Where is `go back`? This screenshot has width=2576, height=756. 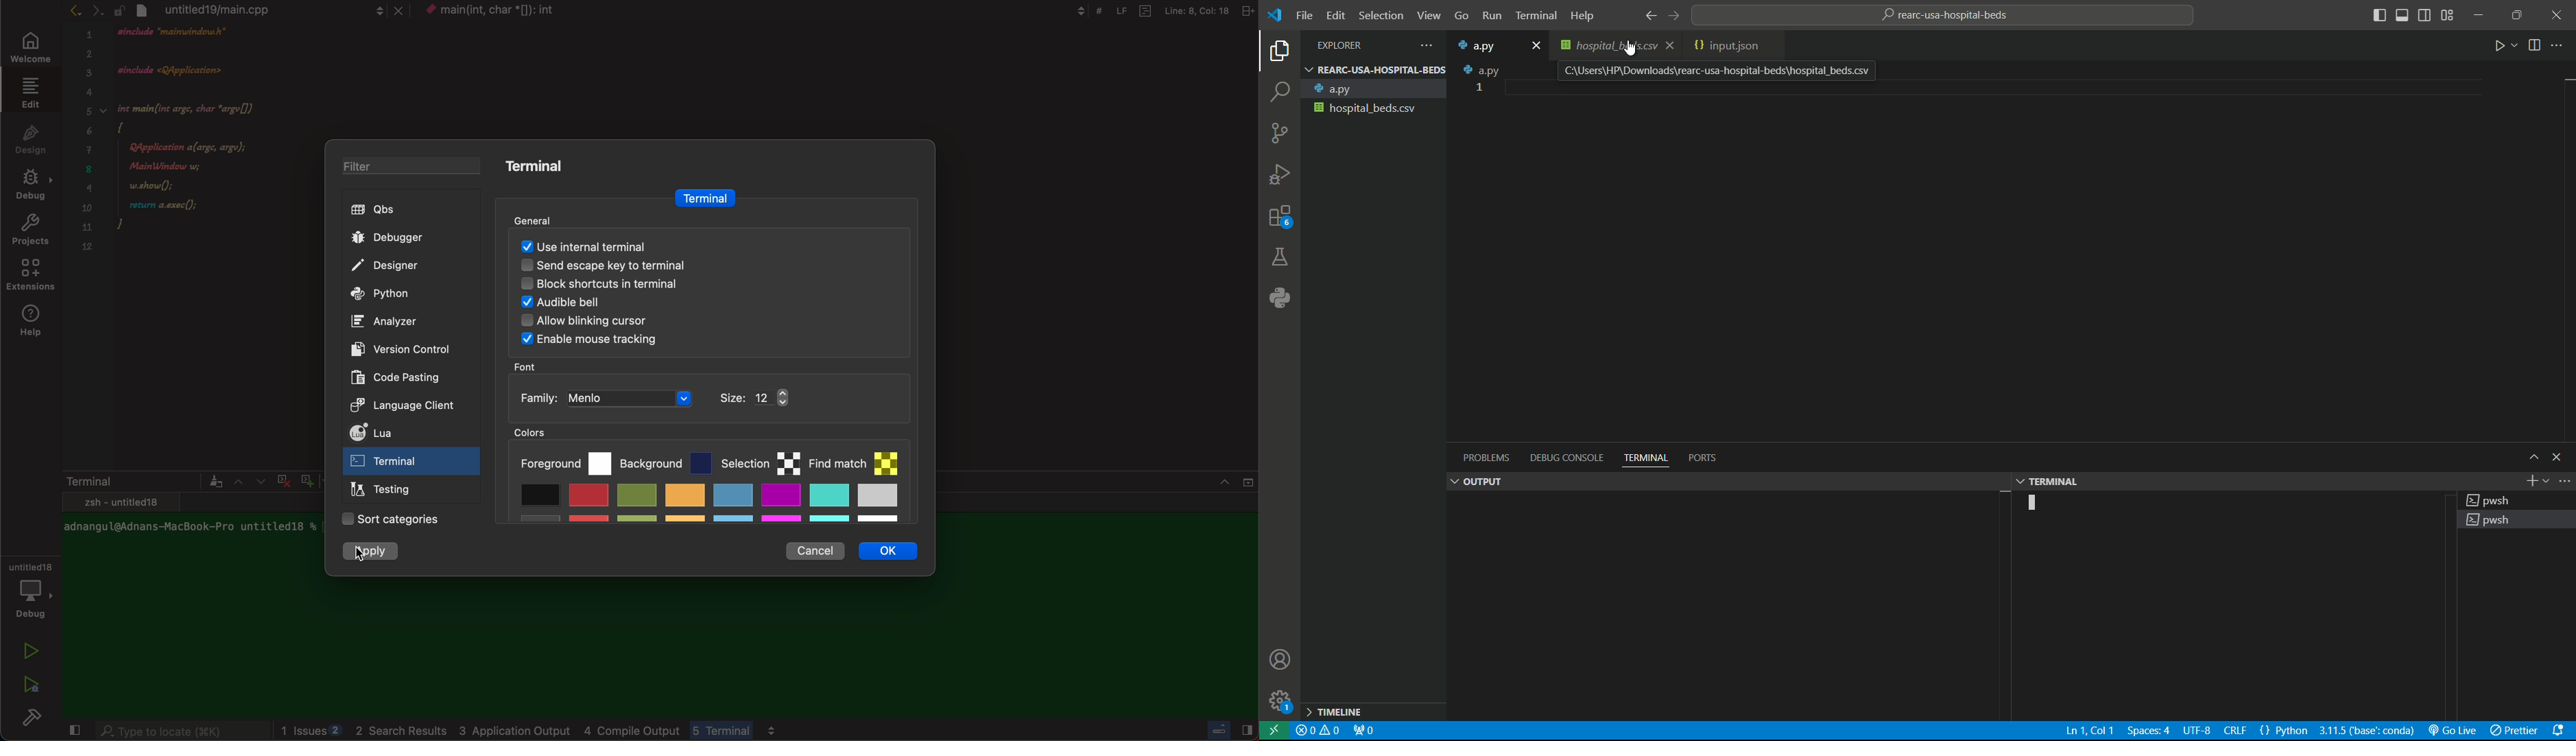
go back is located at coordinates (1649, 16).